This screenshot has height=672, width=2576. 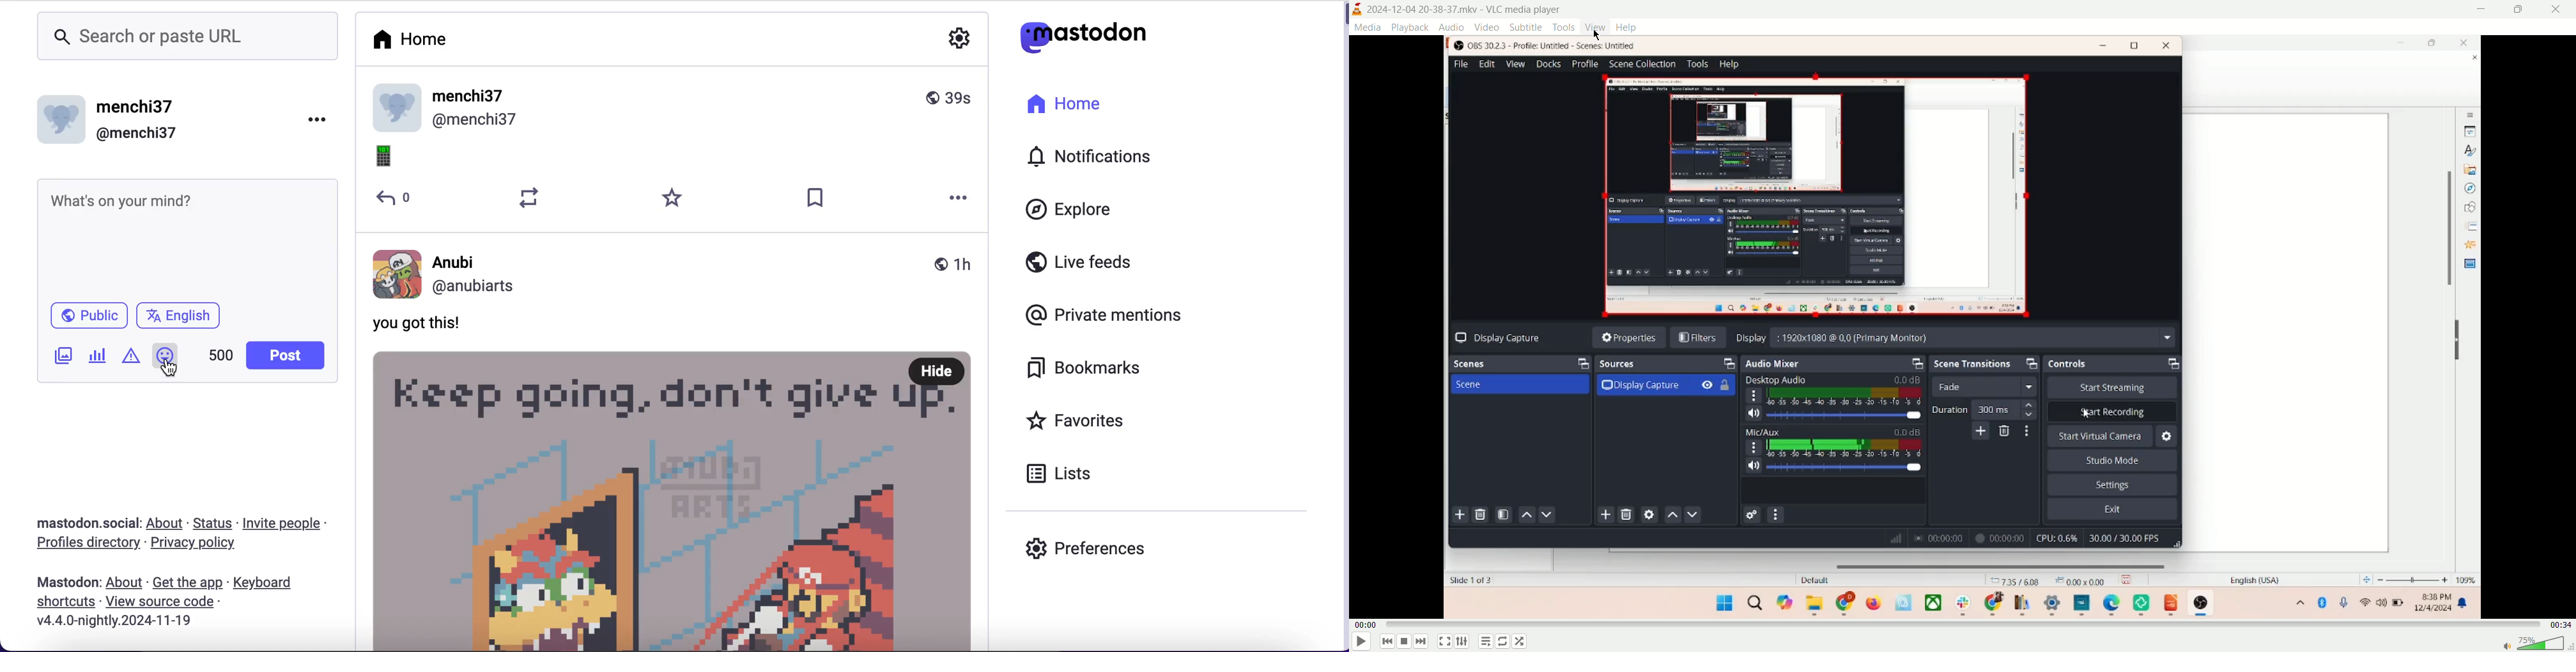 I want to click on about, so click(x=165, y=524).